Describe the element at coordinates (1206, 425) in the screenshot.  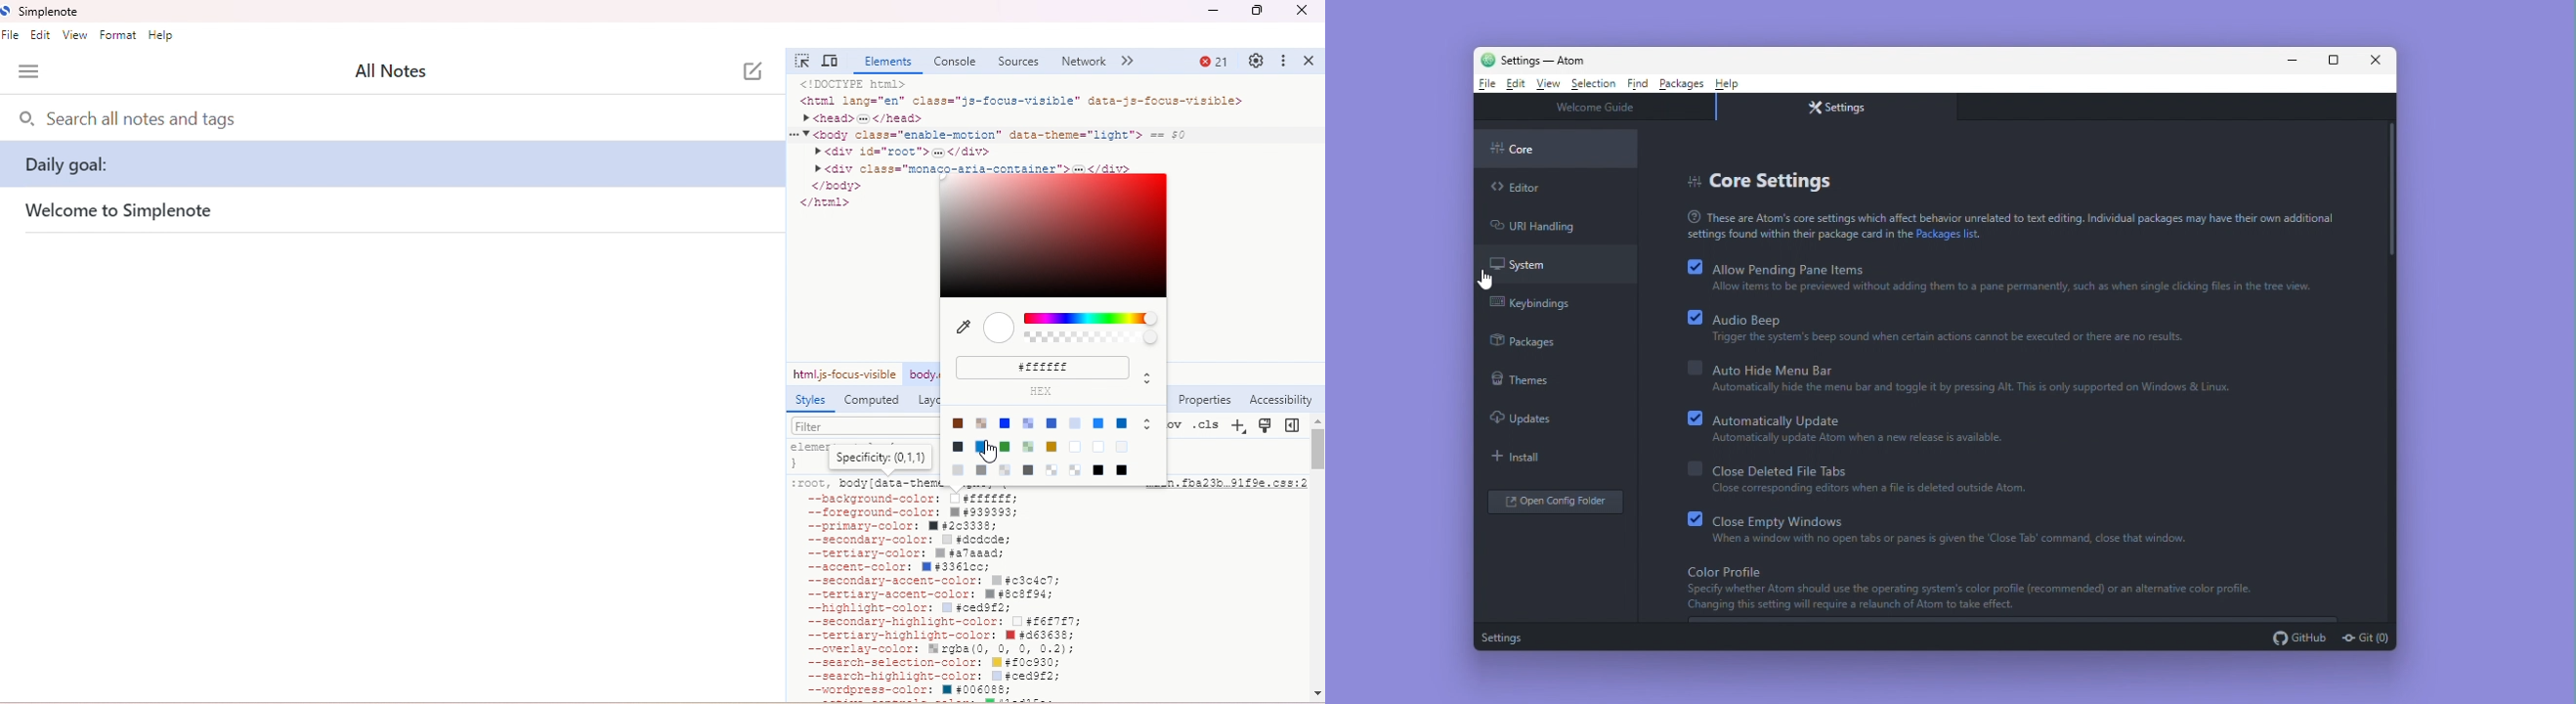
I see `.cls` at that location.